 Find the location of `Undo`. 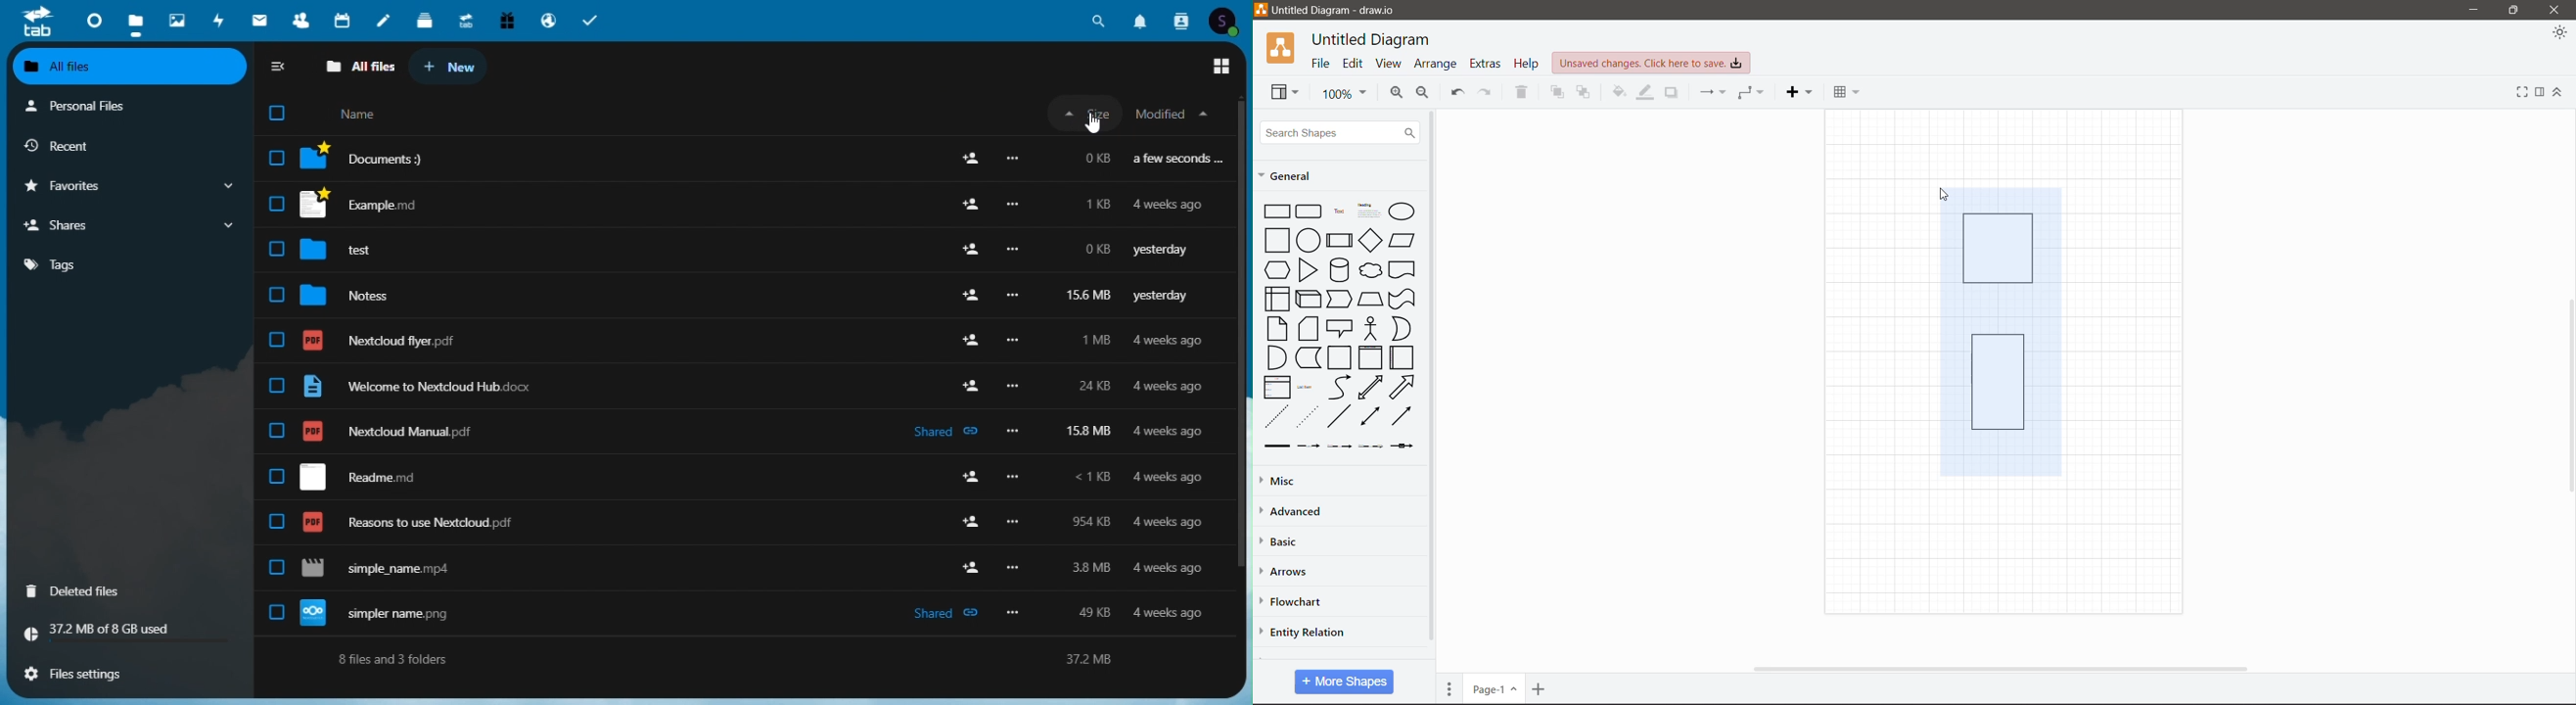

Undo is located at coordinates (1458, 92).